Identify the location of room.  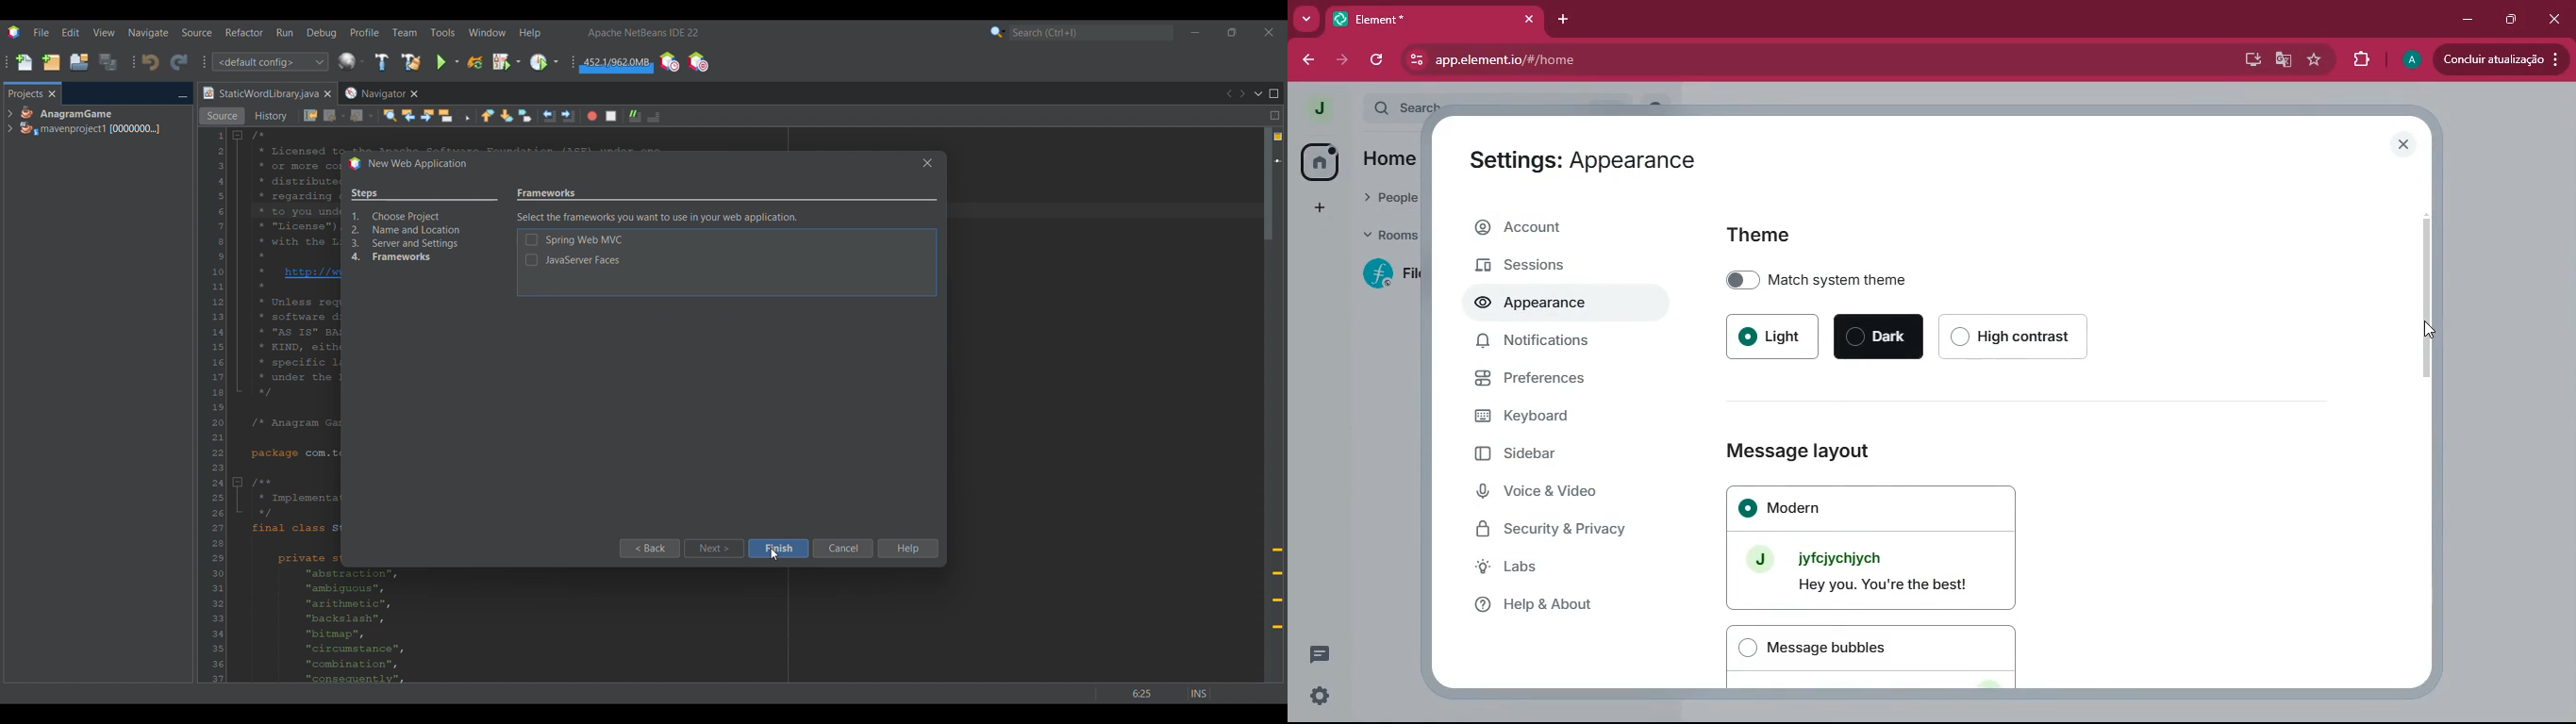
(1387, 274).